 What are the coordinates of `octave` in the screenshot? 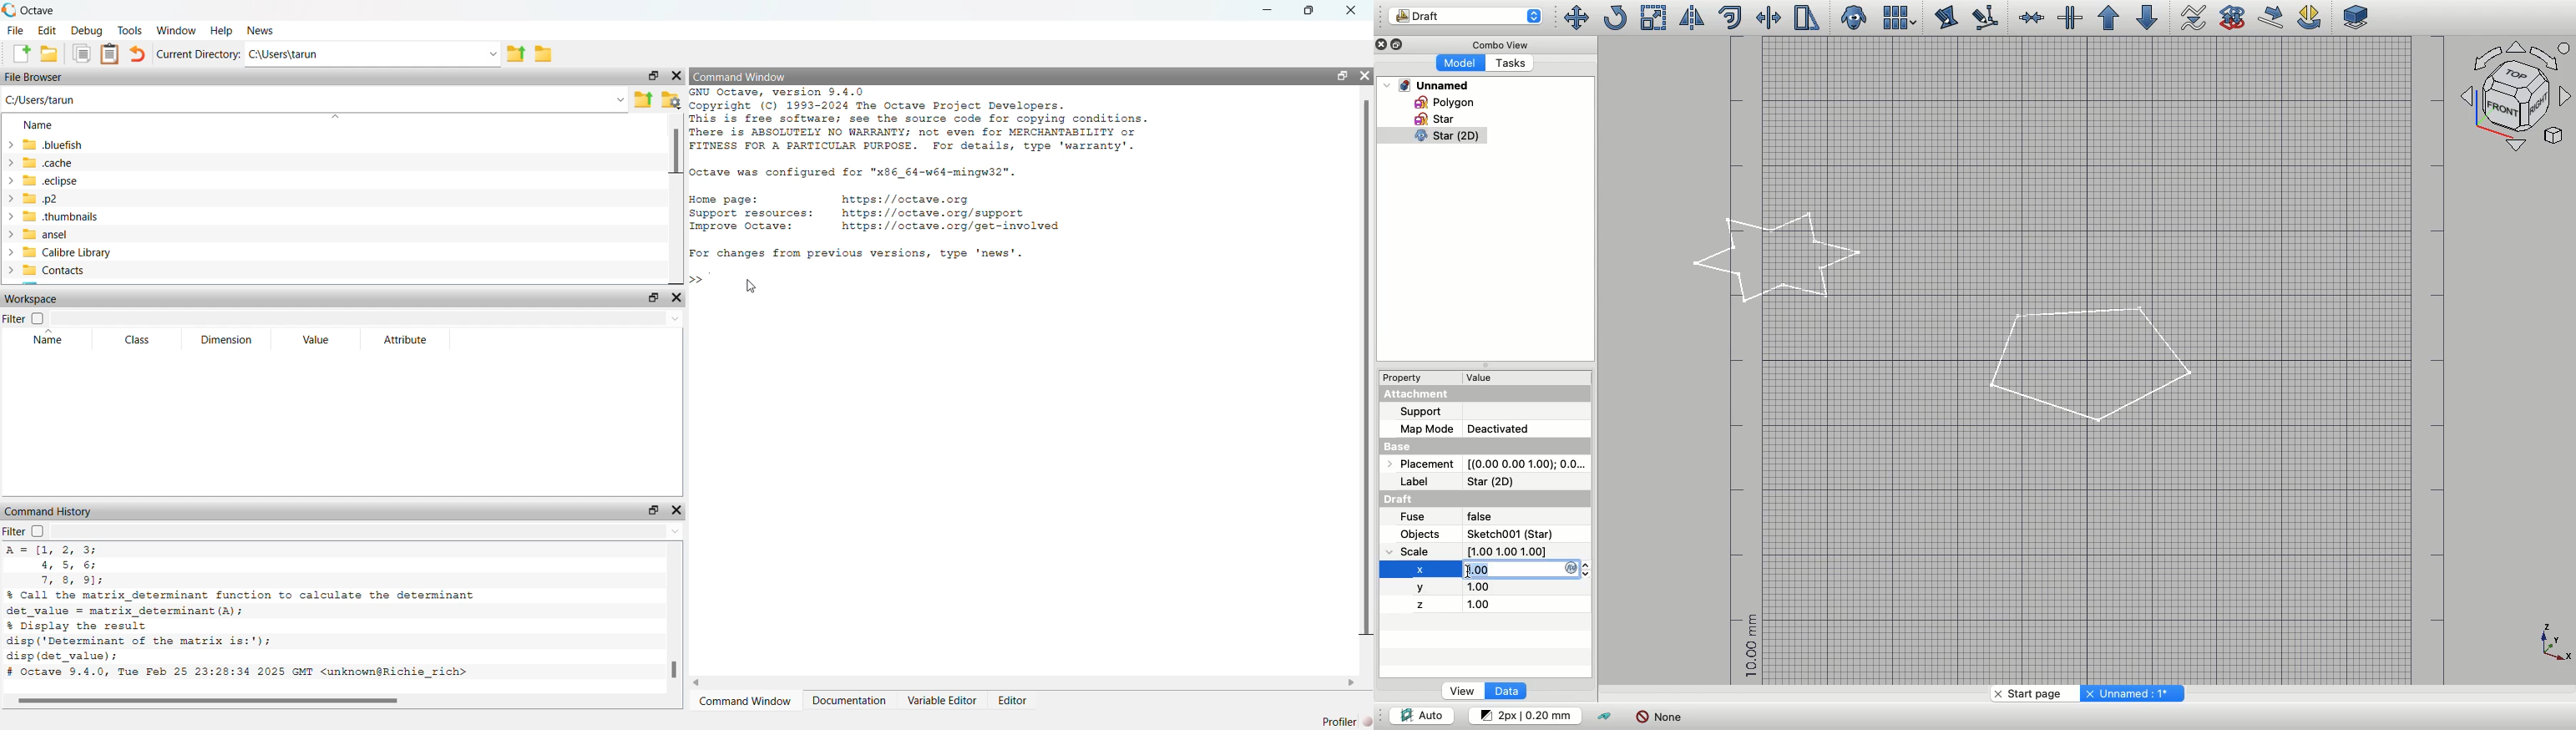 It's located at (29, 11).